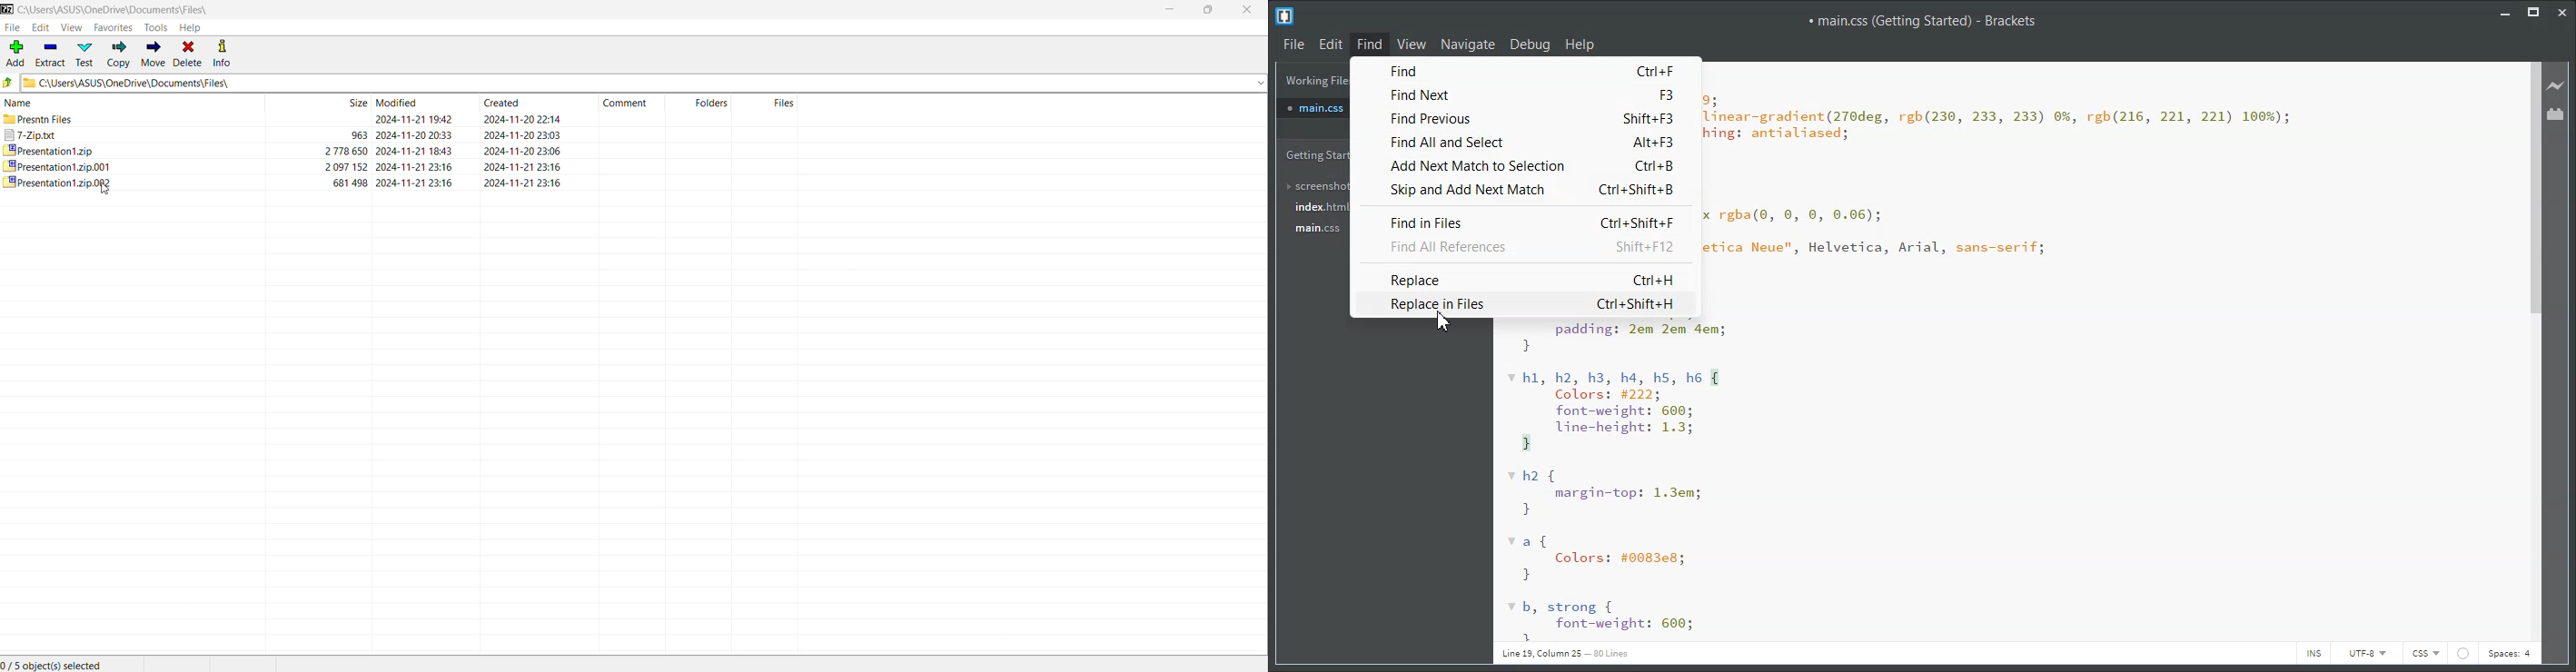 This screenshot has height=672, width=2576. What do you see at coordinates (133, 104) in the screenshot?
I see `Name` at bounding box center [133, 104].